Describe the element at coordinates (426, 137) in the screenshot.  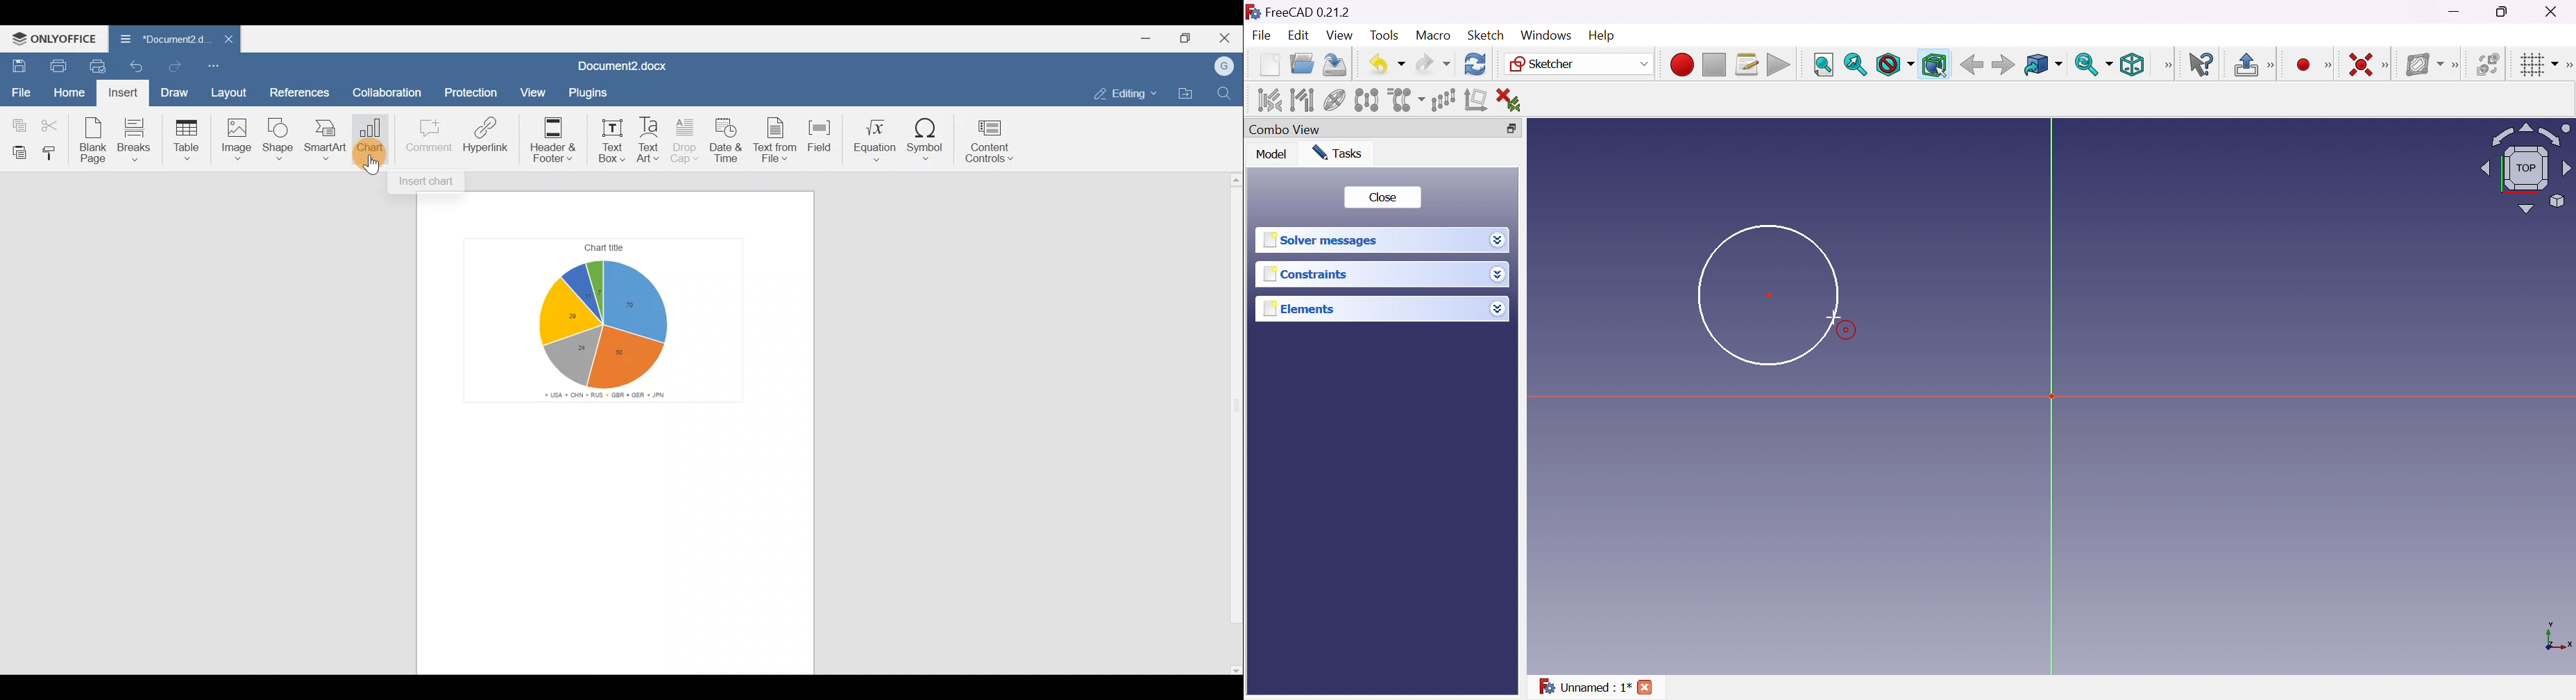
I see `Comment` at that location.